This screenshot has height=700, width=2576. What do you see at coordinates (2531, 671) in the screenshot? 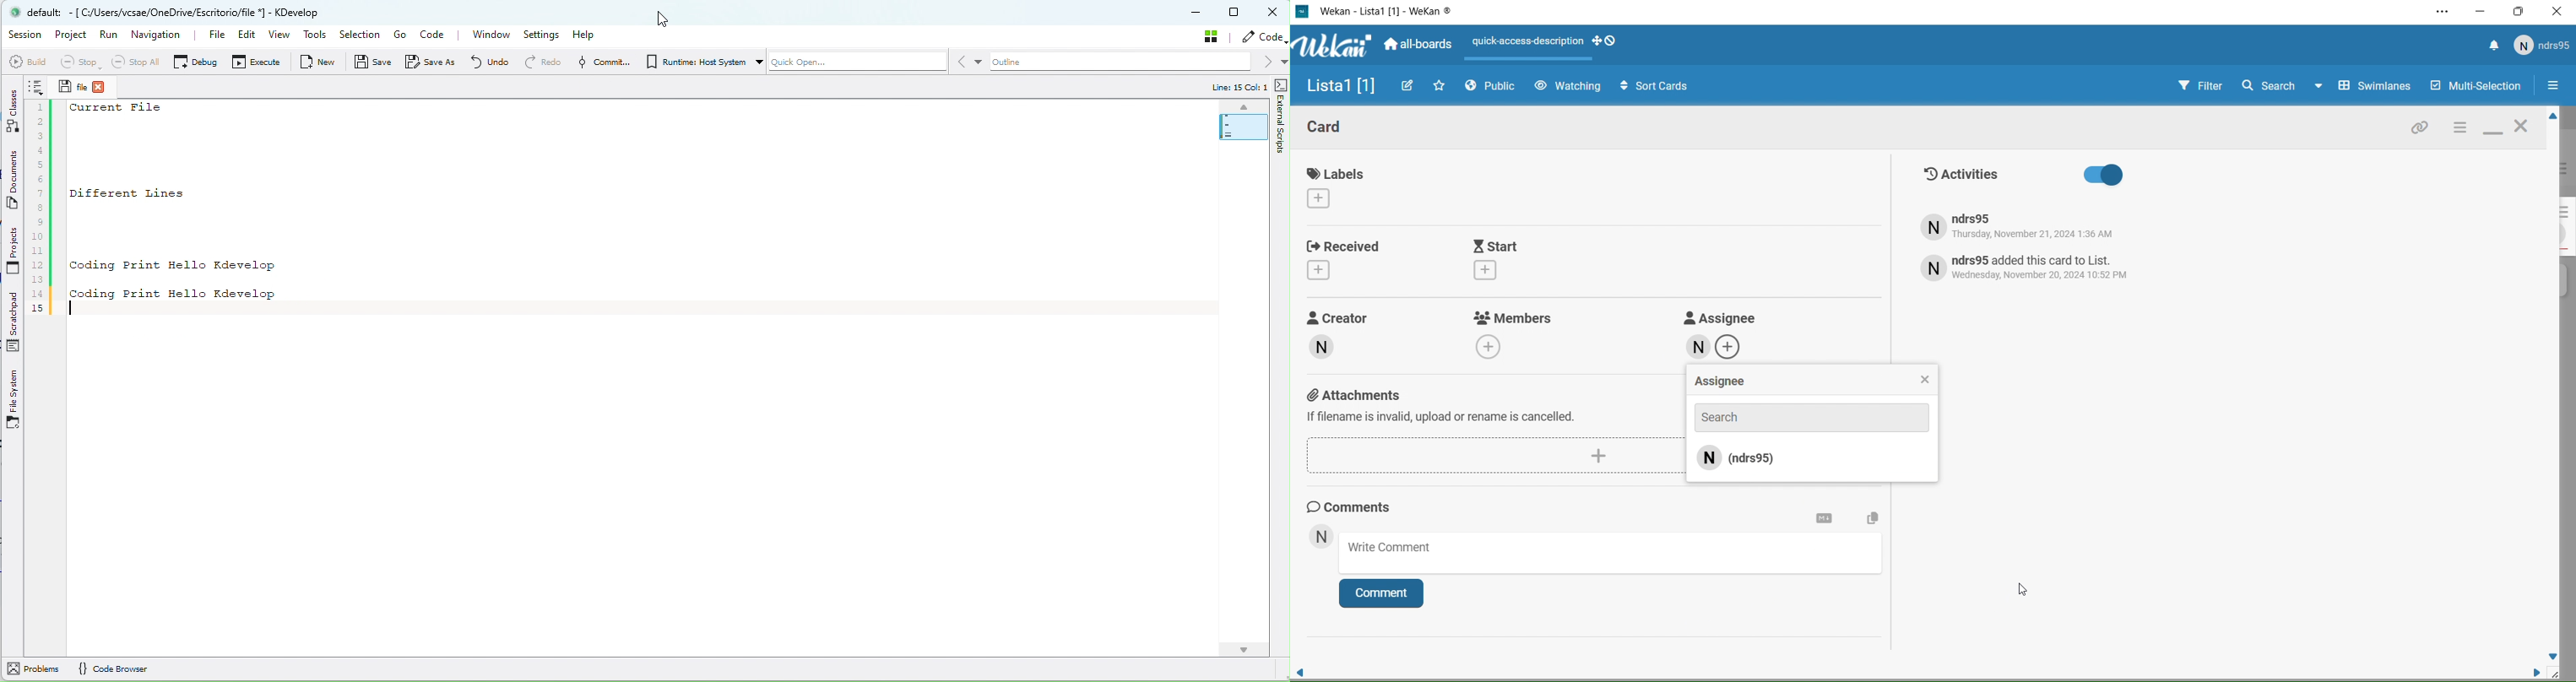
I see `move right` at bounding box center [2531, 671].